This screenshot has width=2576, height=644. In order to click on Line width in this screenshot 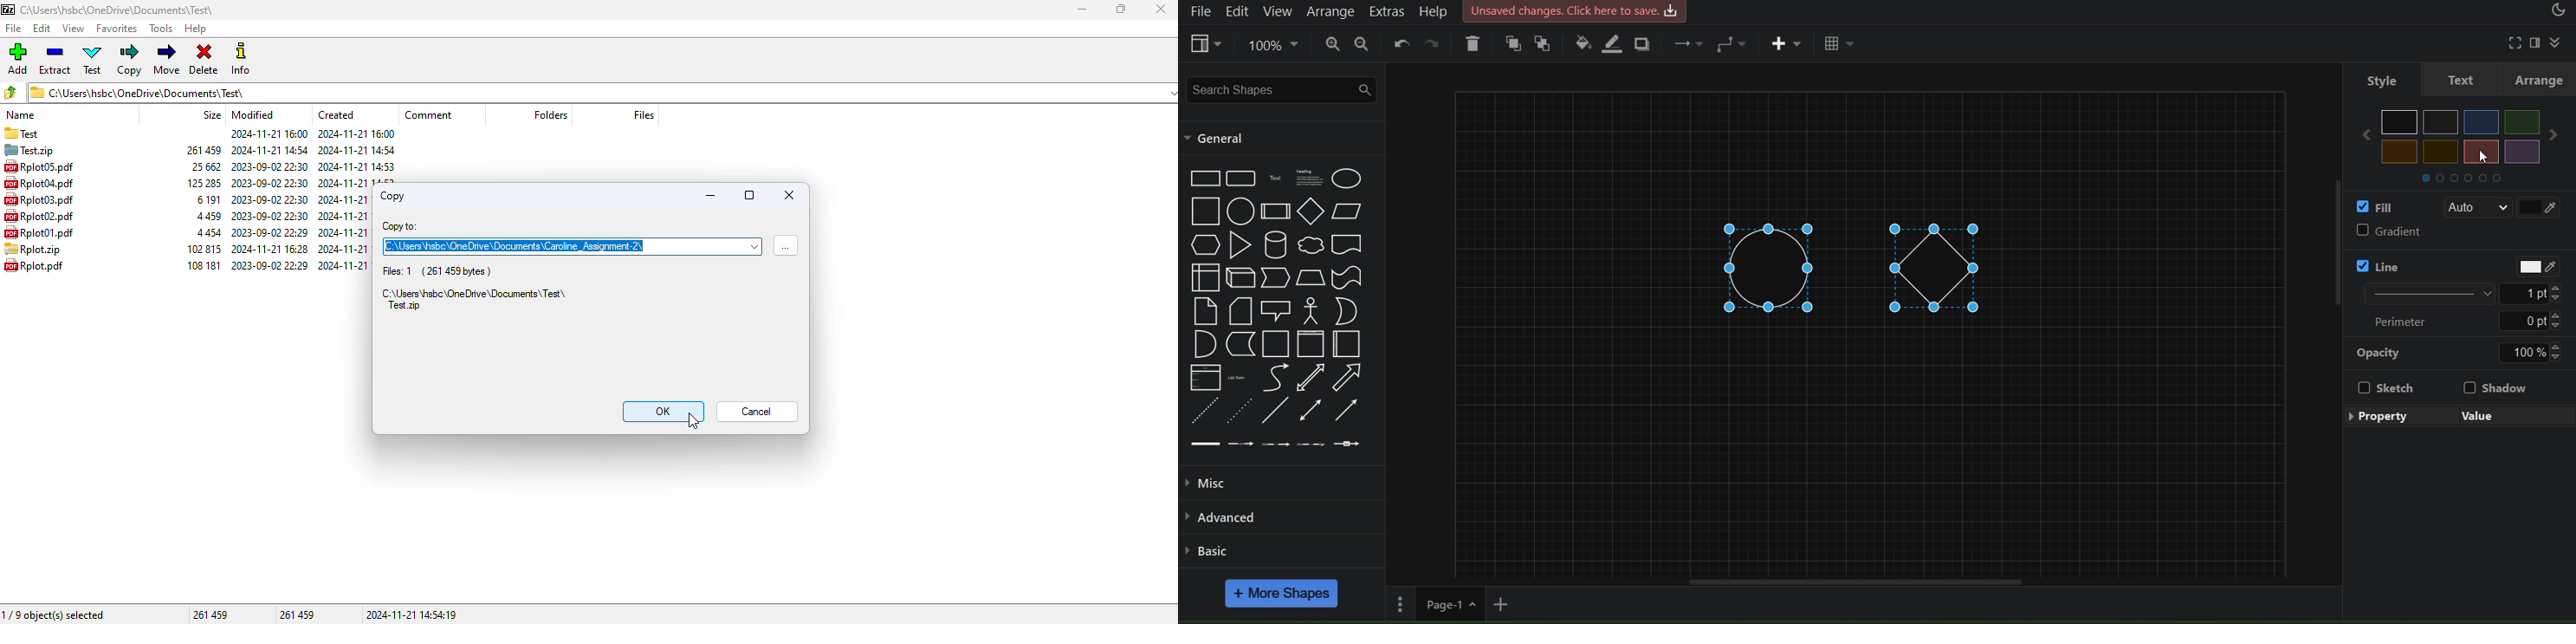, I will do `click(2455, 294)`.